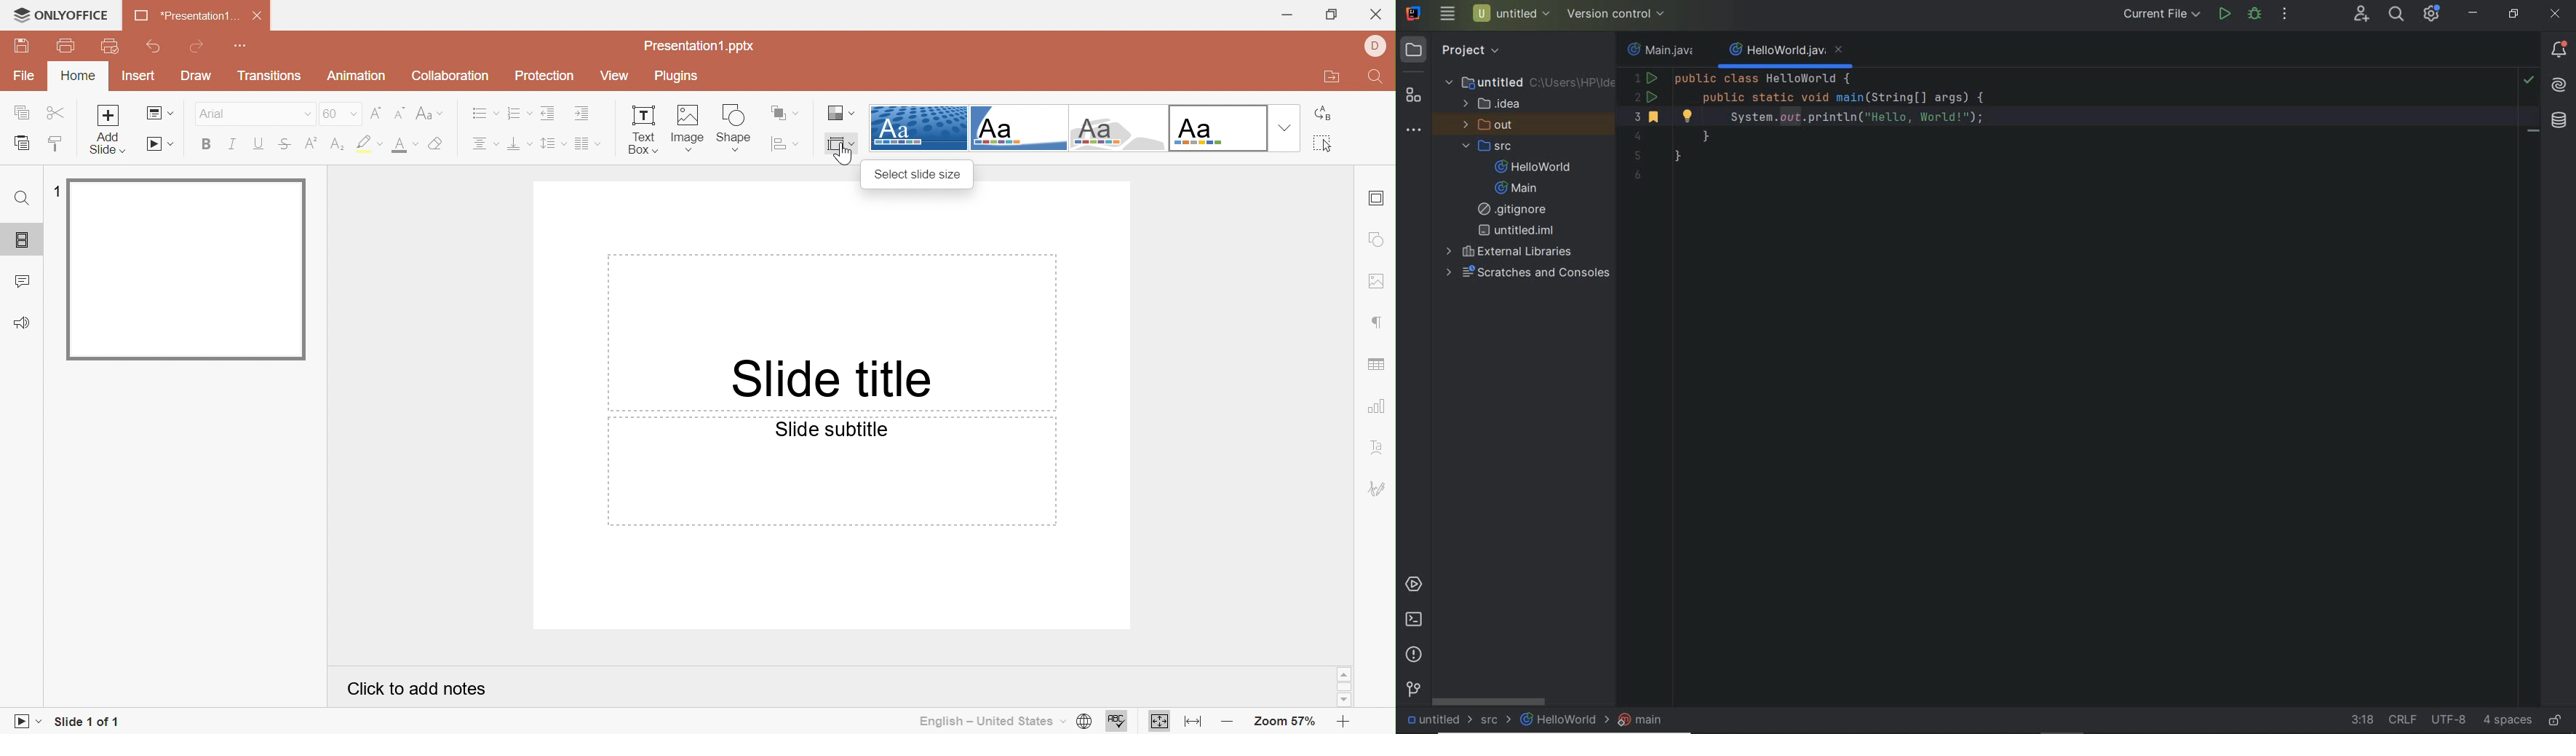 The width and height of the screenshot is (2576, 756). What do you see at coordinates (196, 76) in the screenshot?
I see `Draw` at bounding box center [196, 76].